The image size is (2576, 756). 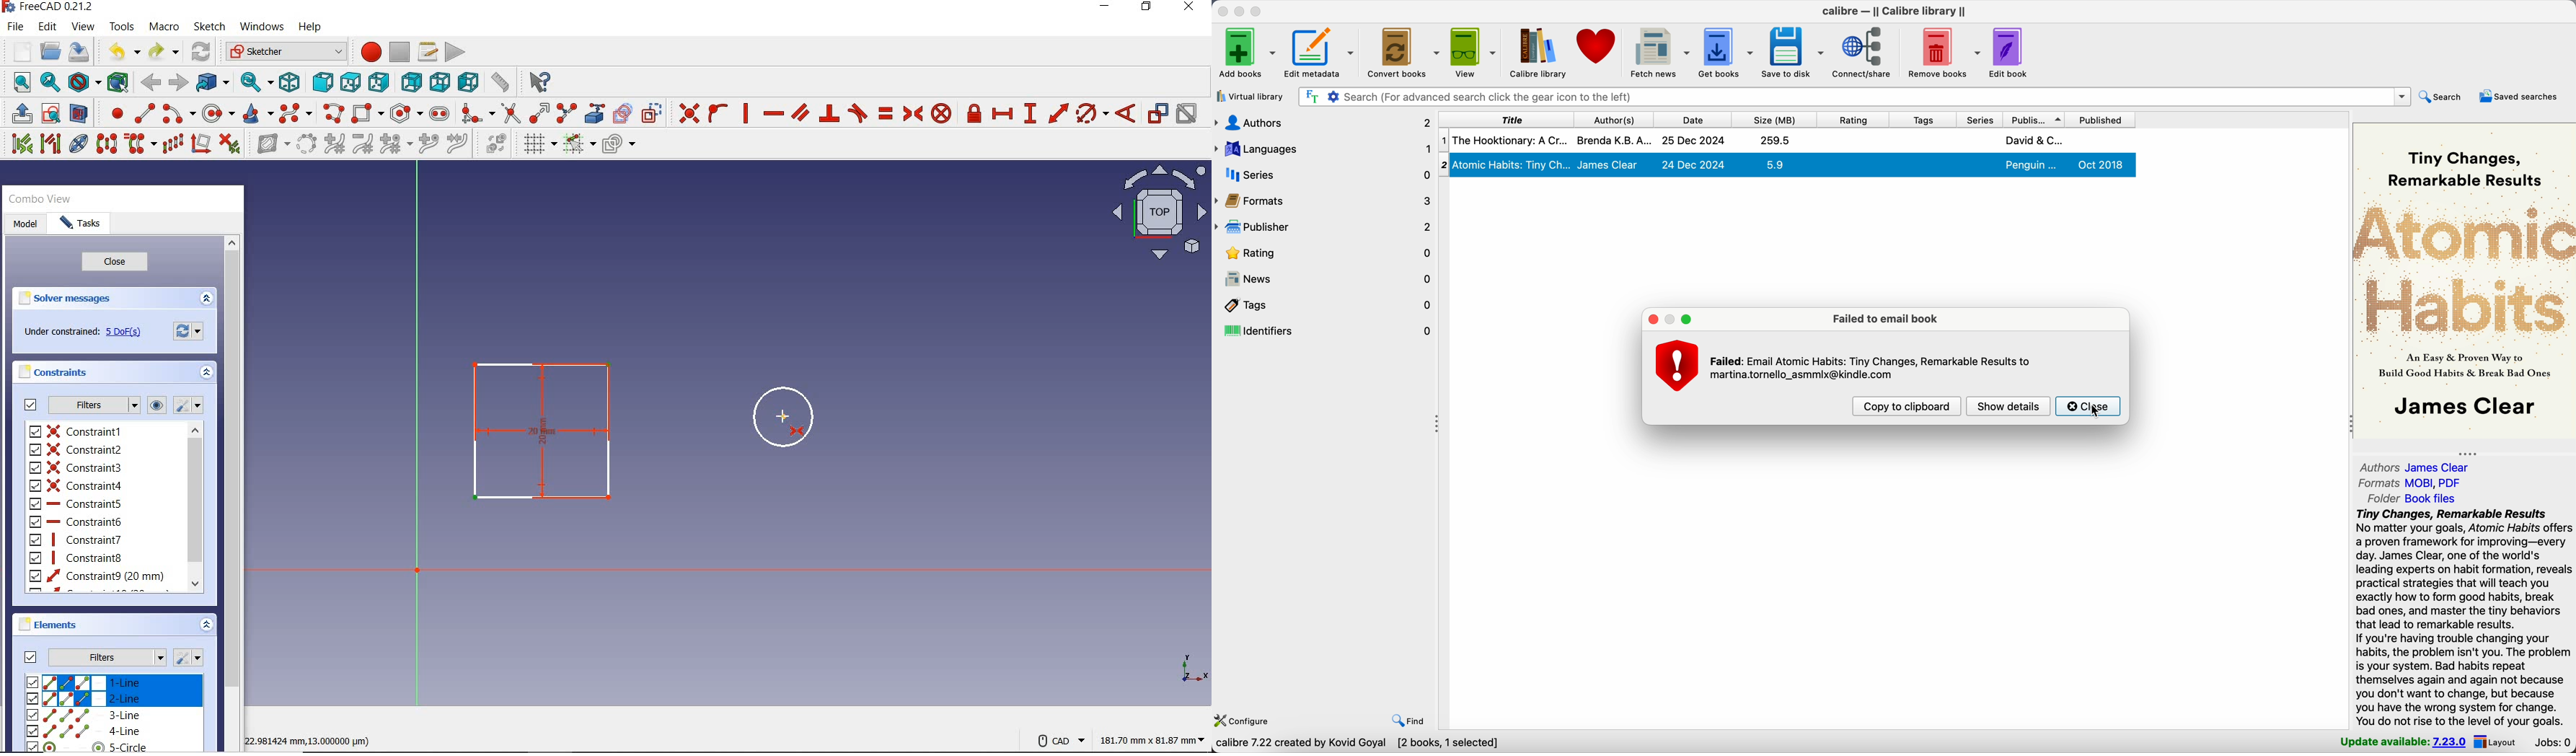 I want to click on left, so click(x=468, y=82).